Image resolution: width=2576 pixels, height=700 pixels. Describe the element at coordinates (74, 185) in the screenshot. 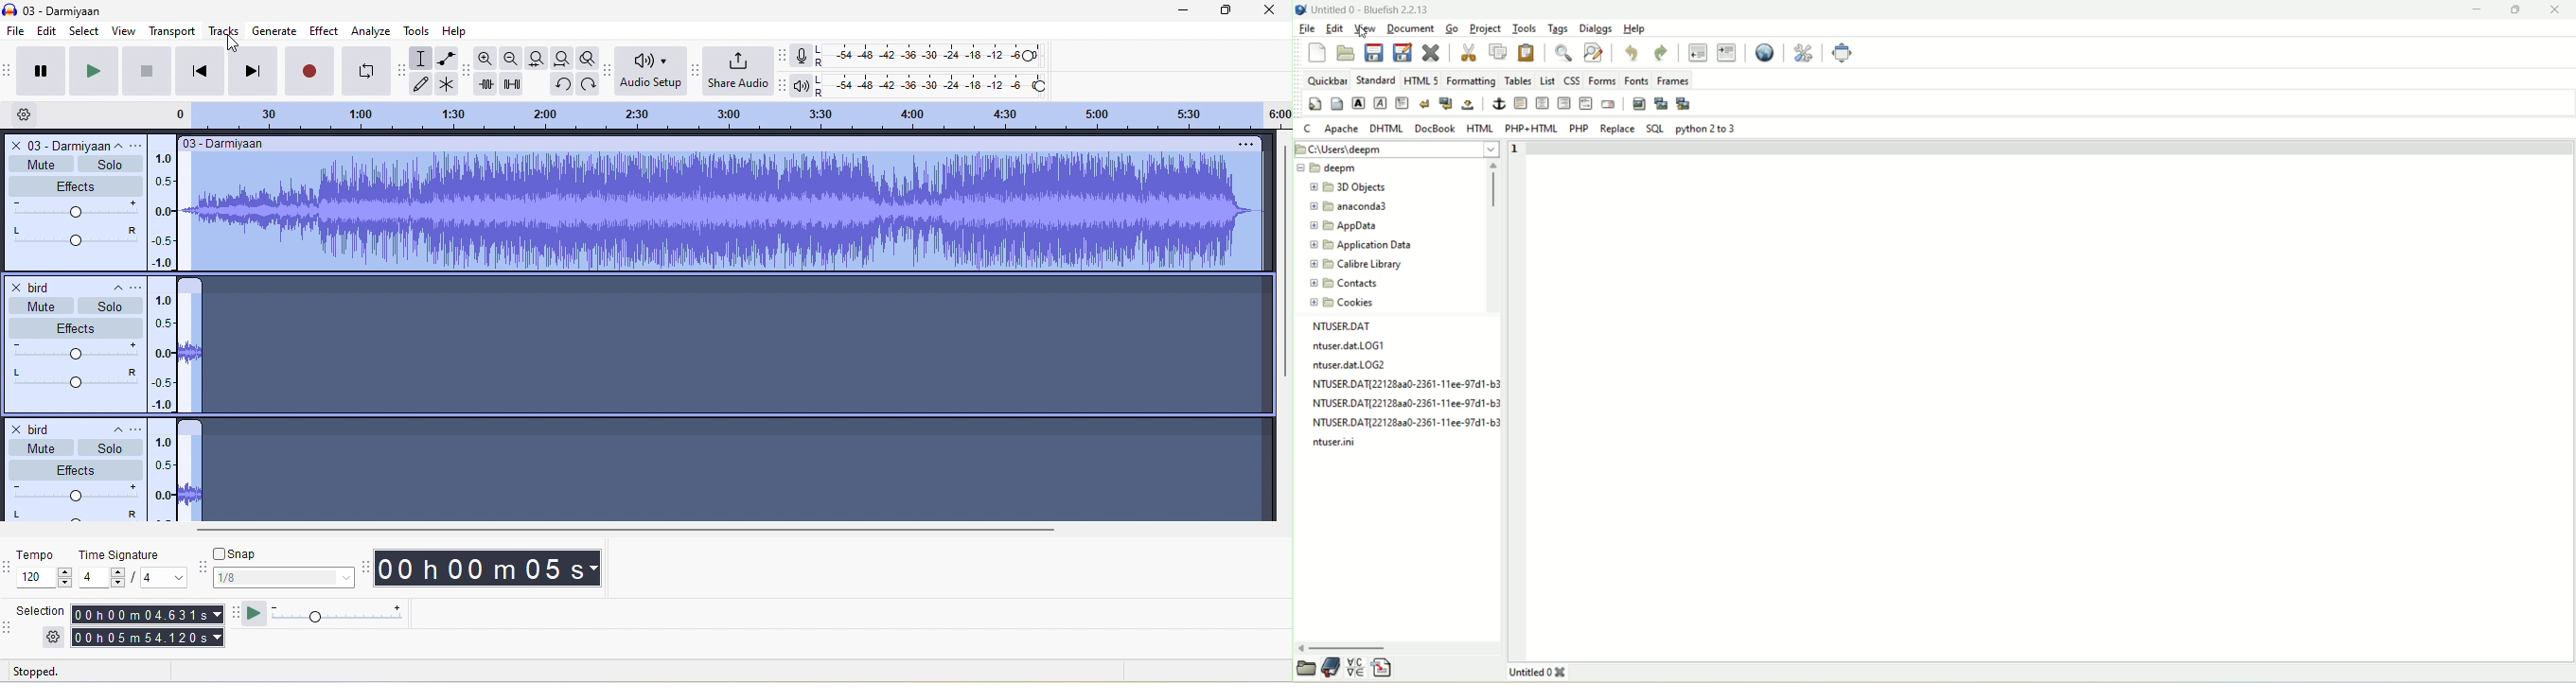

I see `effect` at that location.